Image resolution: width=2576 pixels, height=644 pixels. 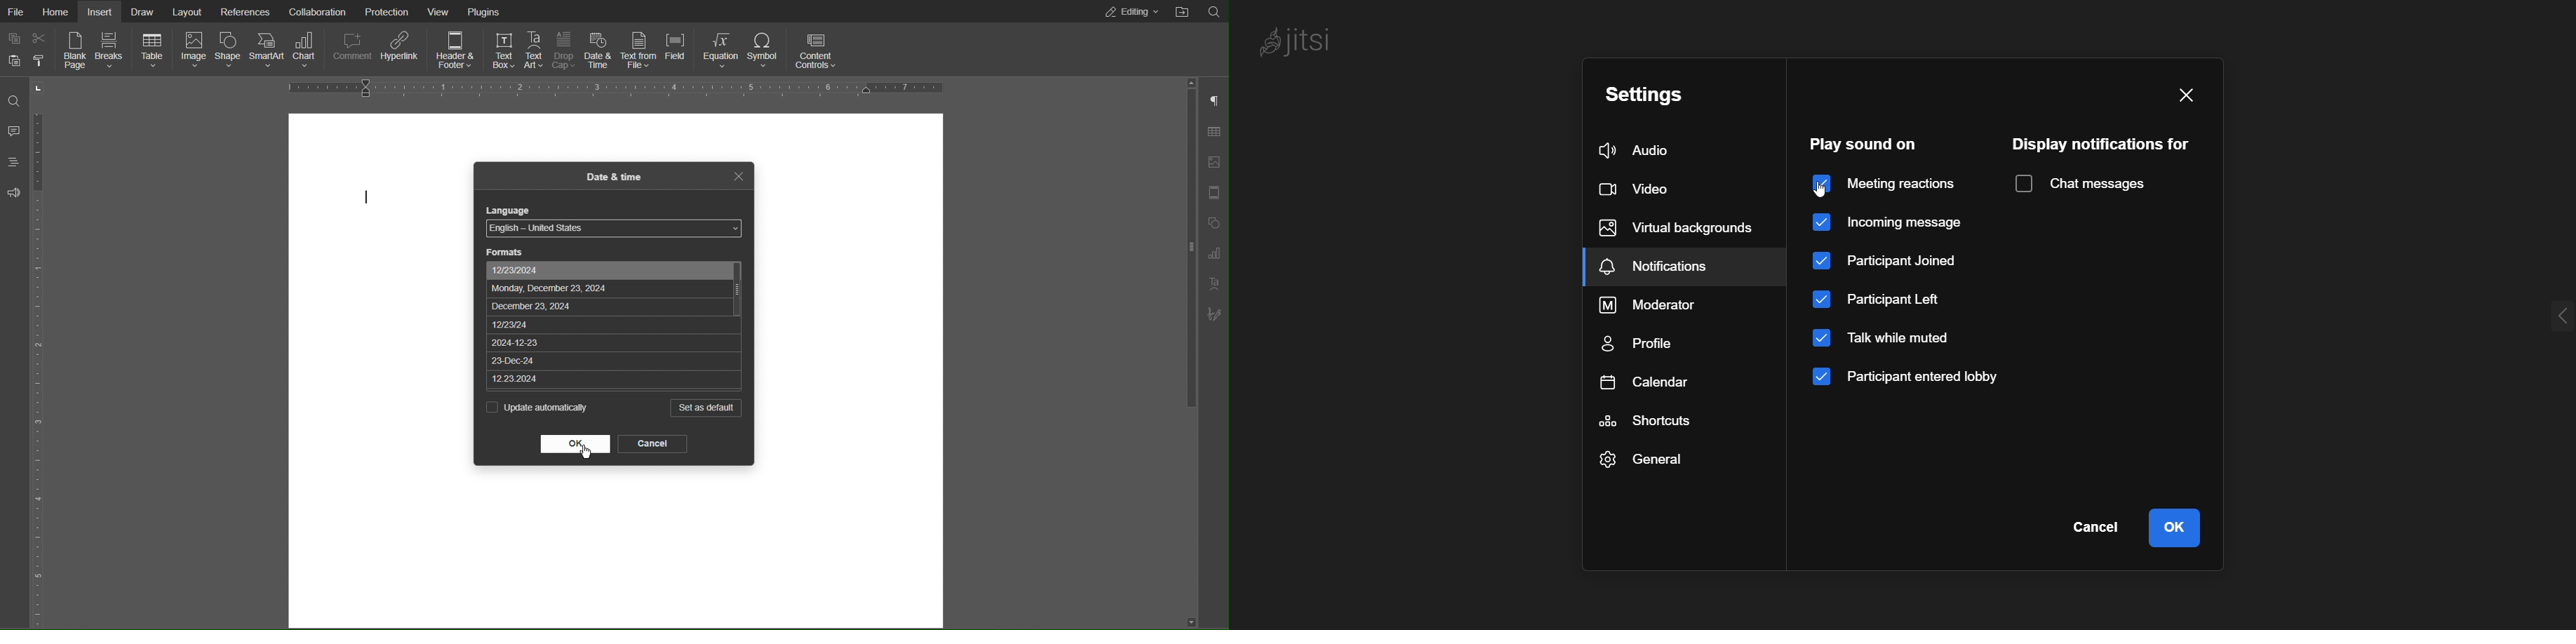 What do you see at coordinates (38, 62) in the screenshot?
I see `Copy Formatting` at bounding box center [38, 62].